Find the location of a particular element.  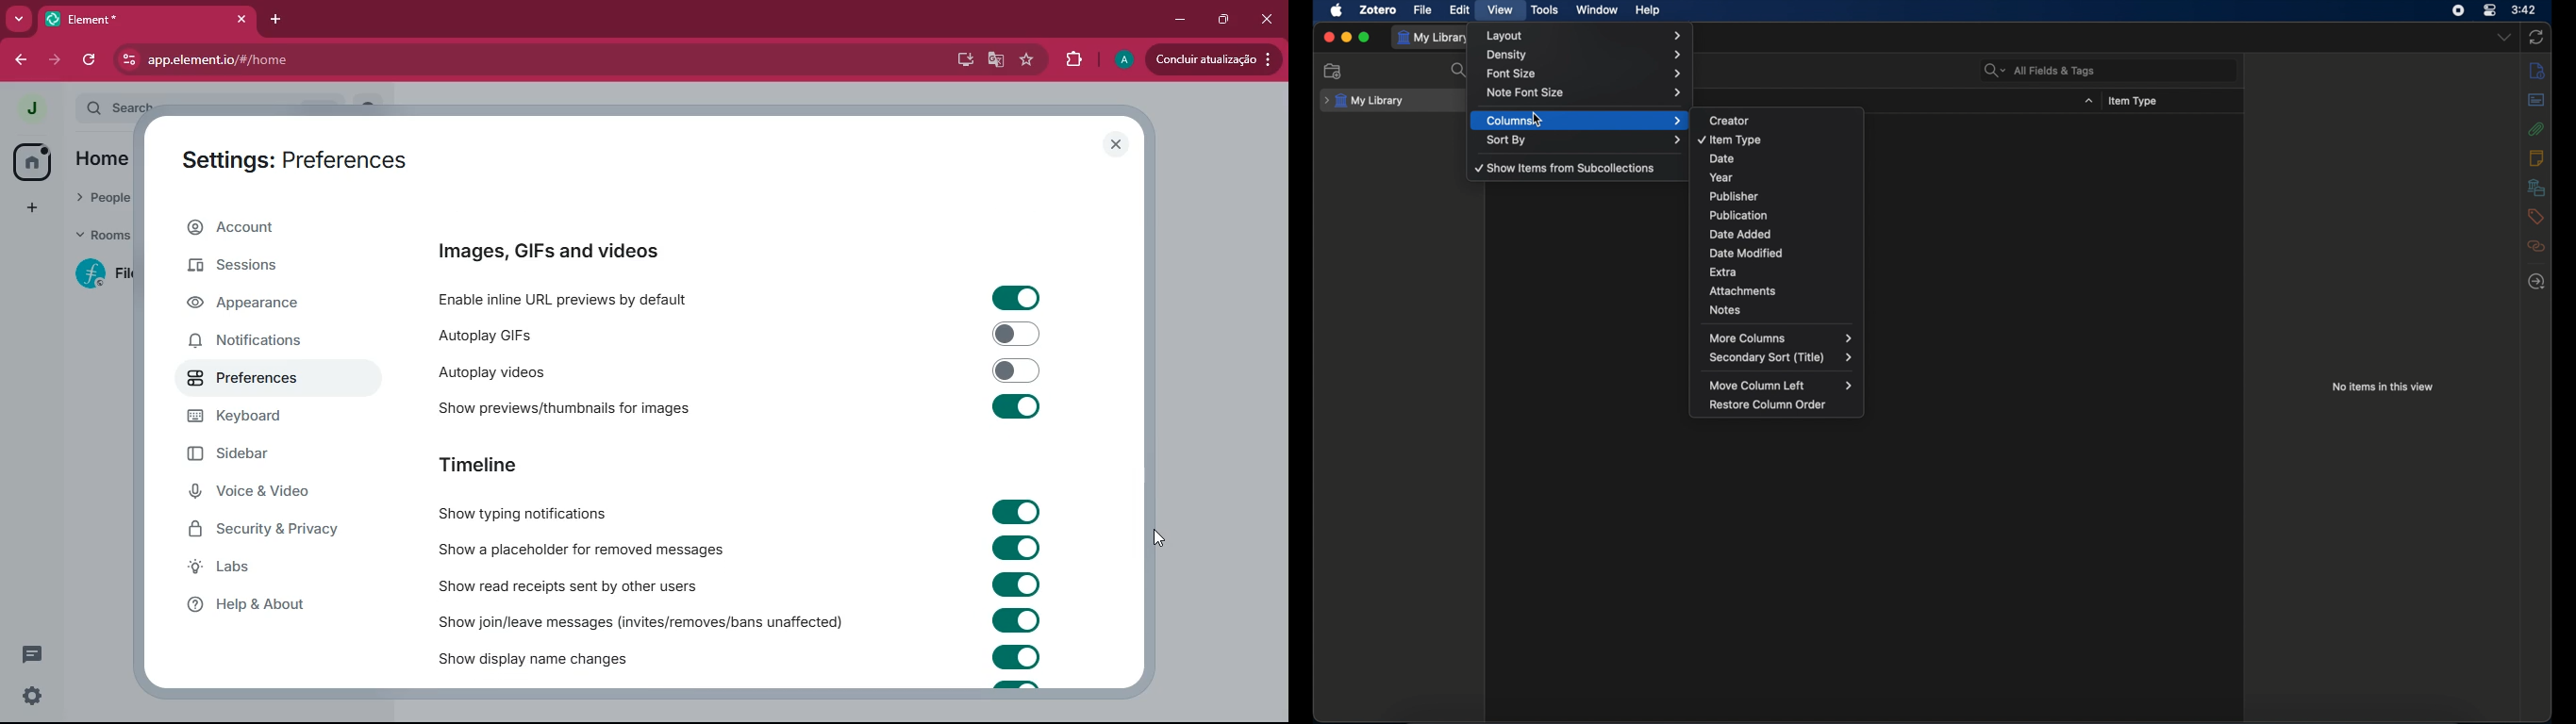

show previews/thumbnails for images is located at coordinates (590, 405).